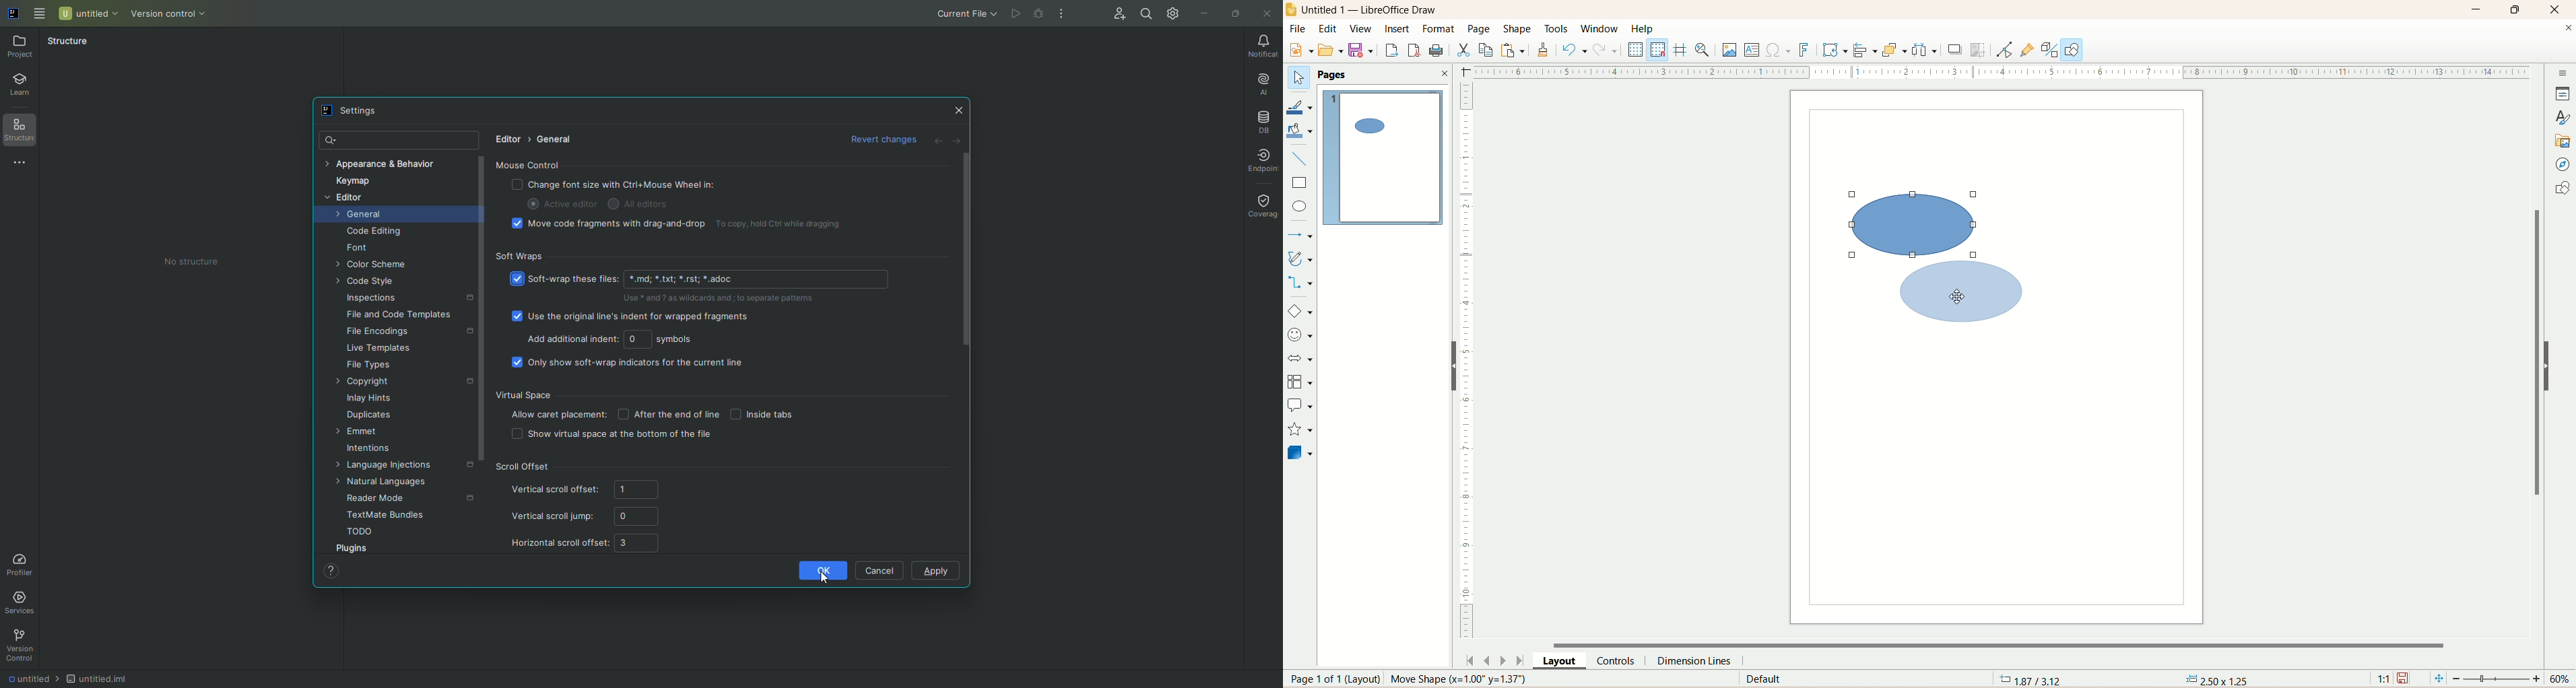 This screenshot has width=2576, height=700. I want to click on snap to grid, so click(1661, 51).